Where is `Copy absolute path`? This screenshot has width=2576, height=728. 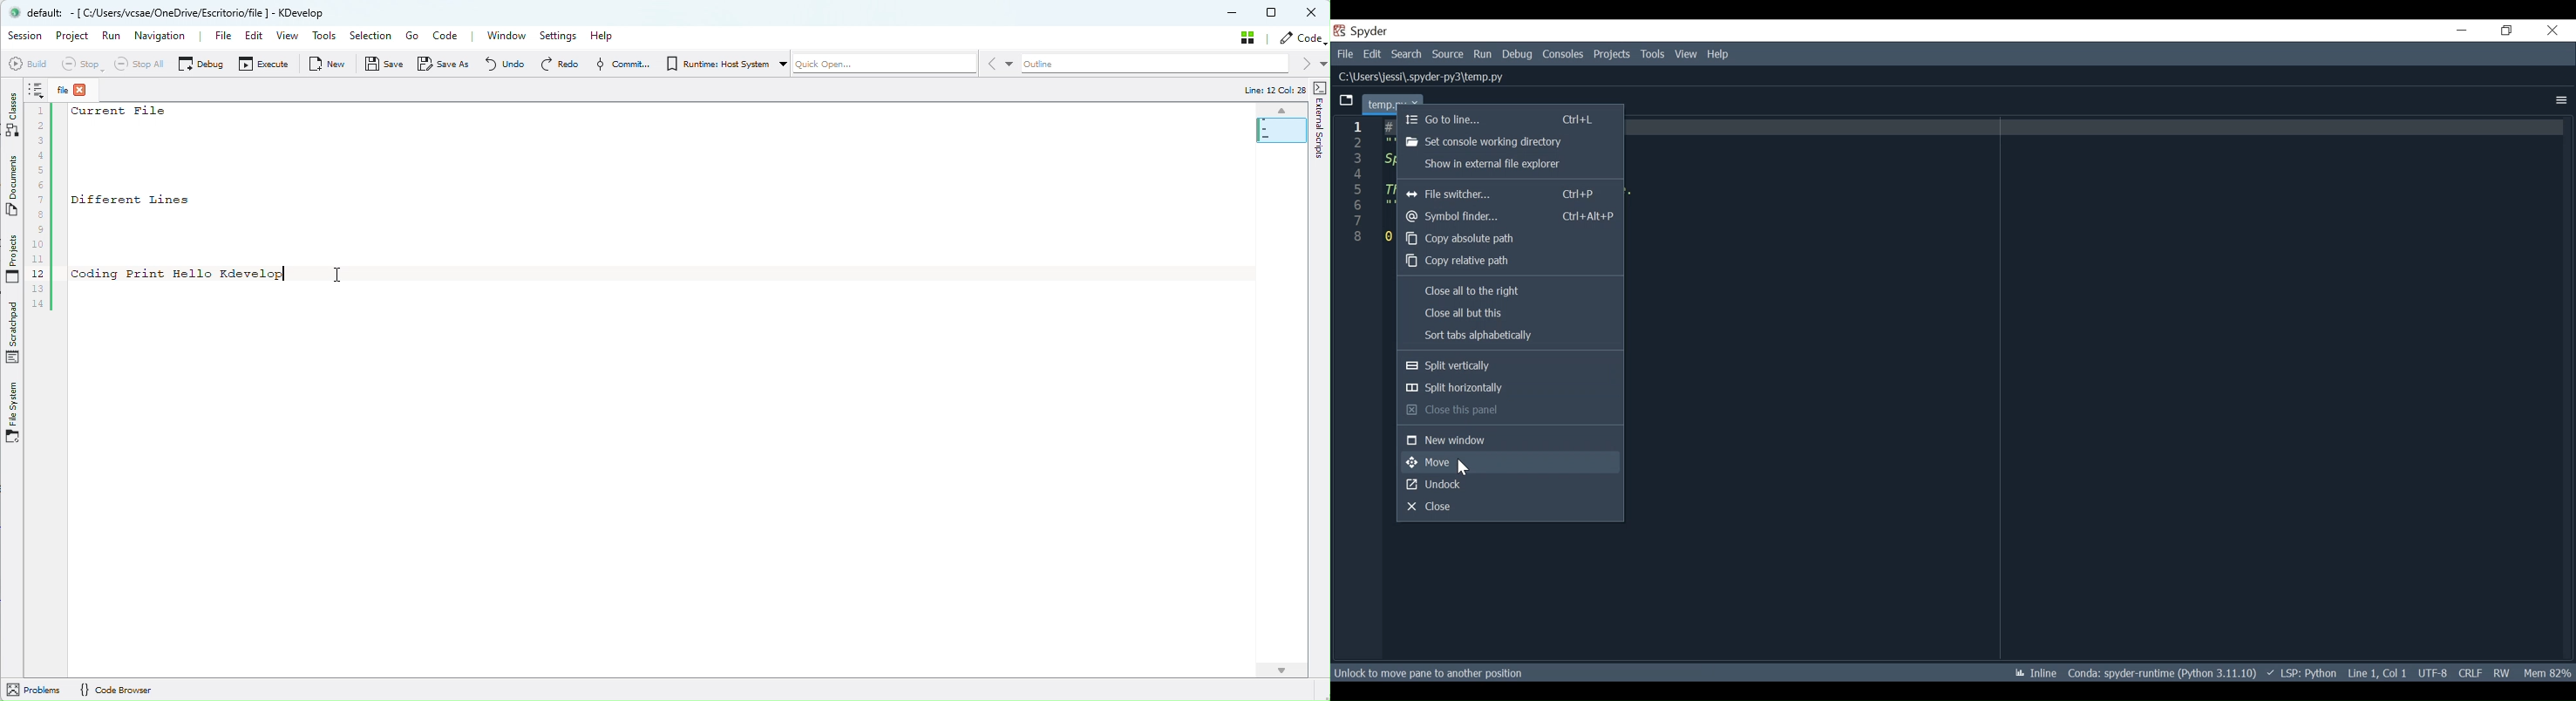
Copy absolute path is located at coordinates (1510, 238).